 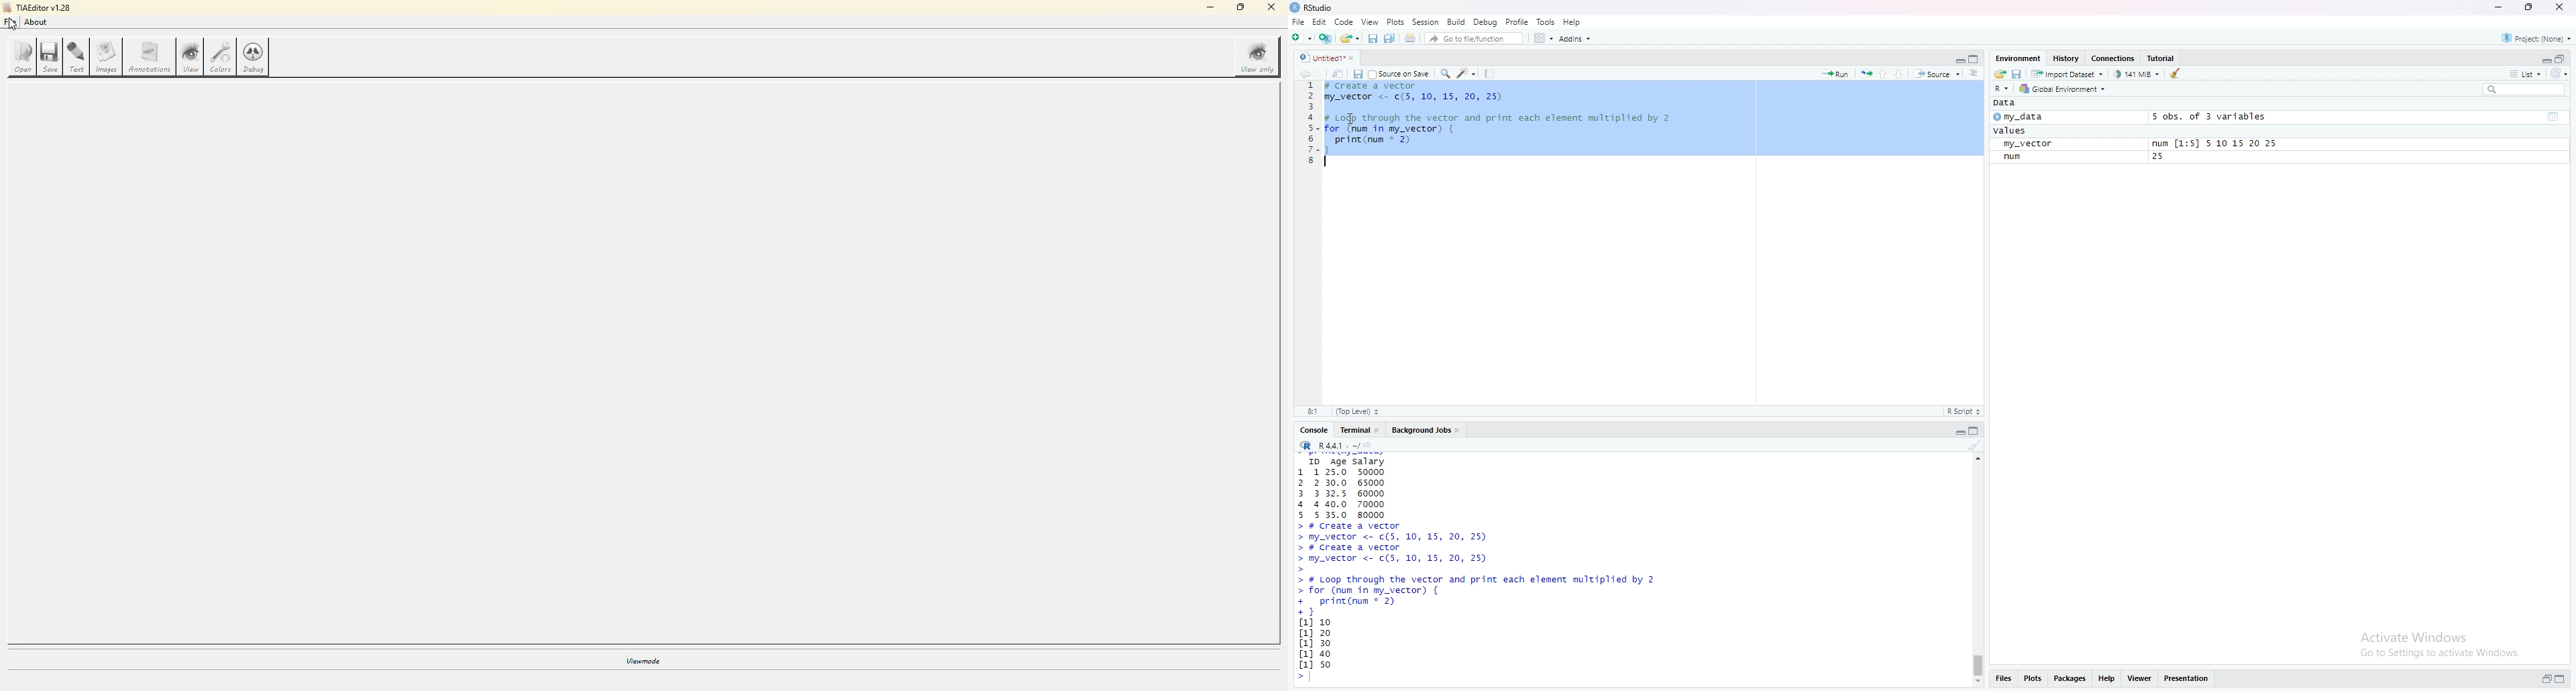 I want to click on rerun the previous code region, so click(x=1865, y=72).